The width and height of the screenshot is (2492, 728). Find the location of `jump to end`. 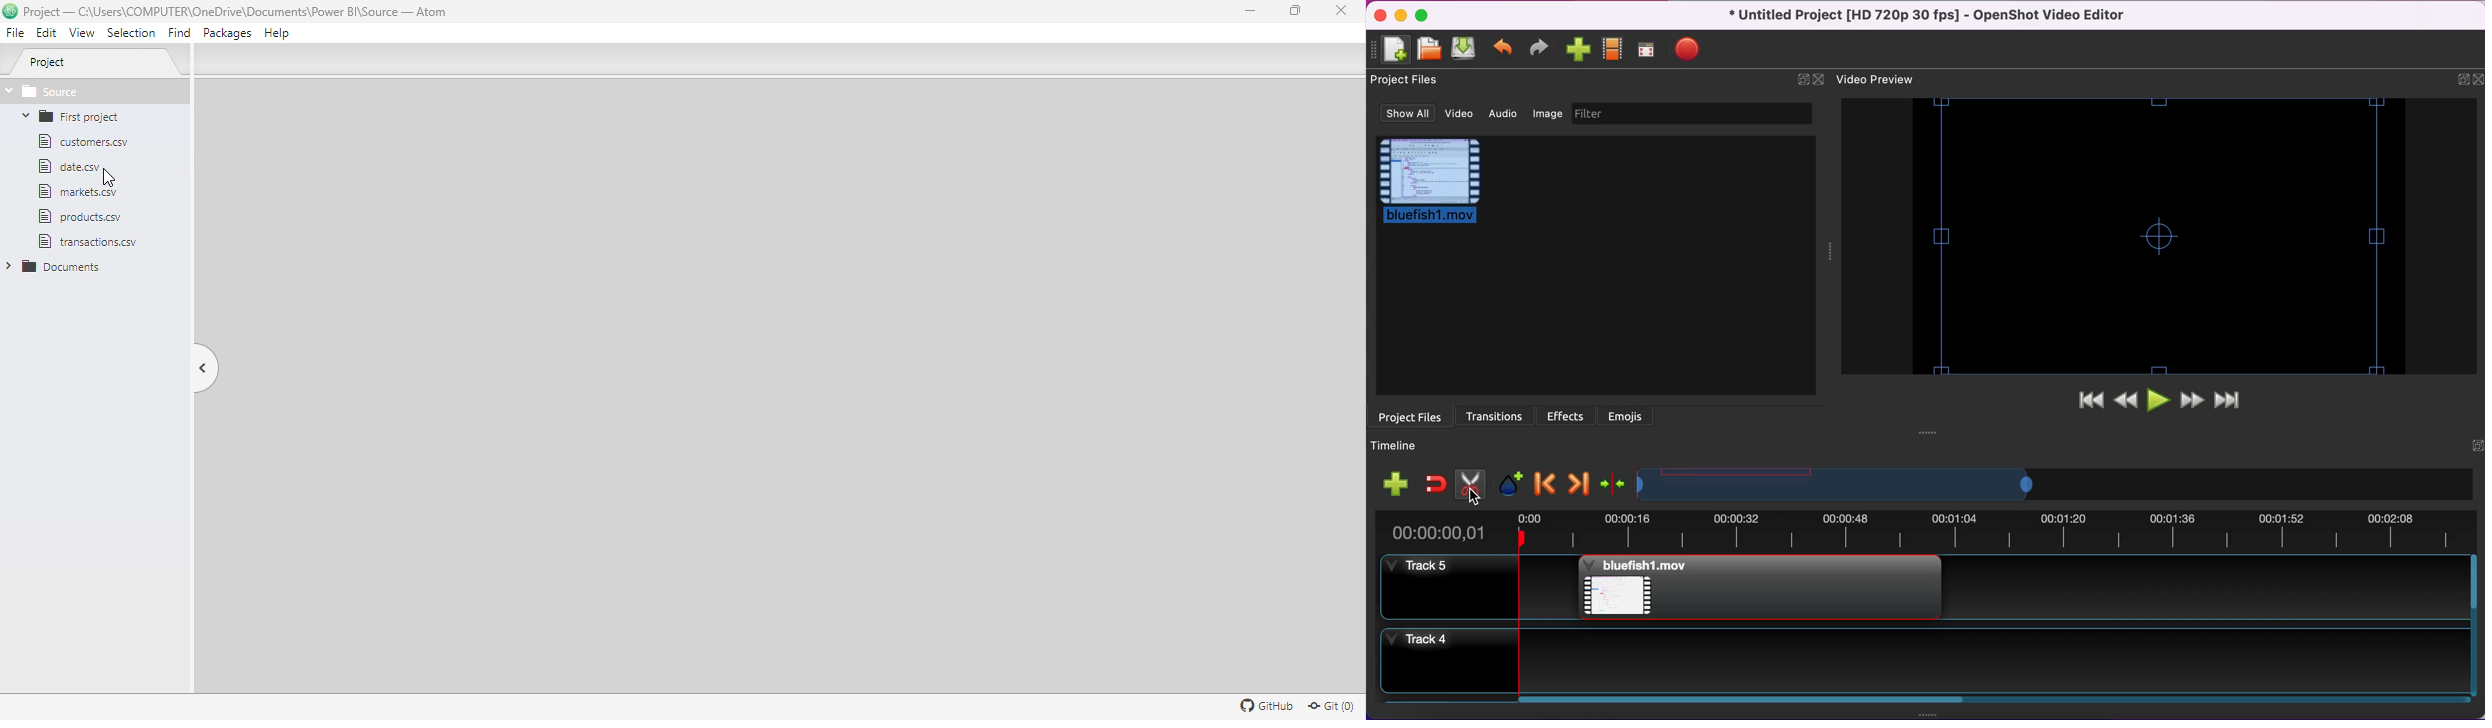

jump to end is located at coordinates (2235, 401).